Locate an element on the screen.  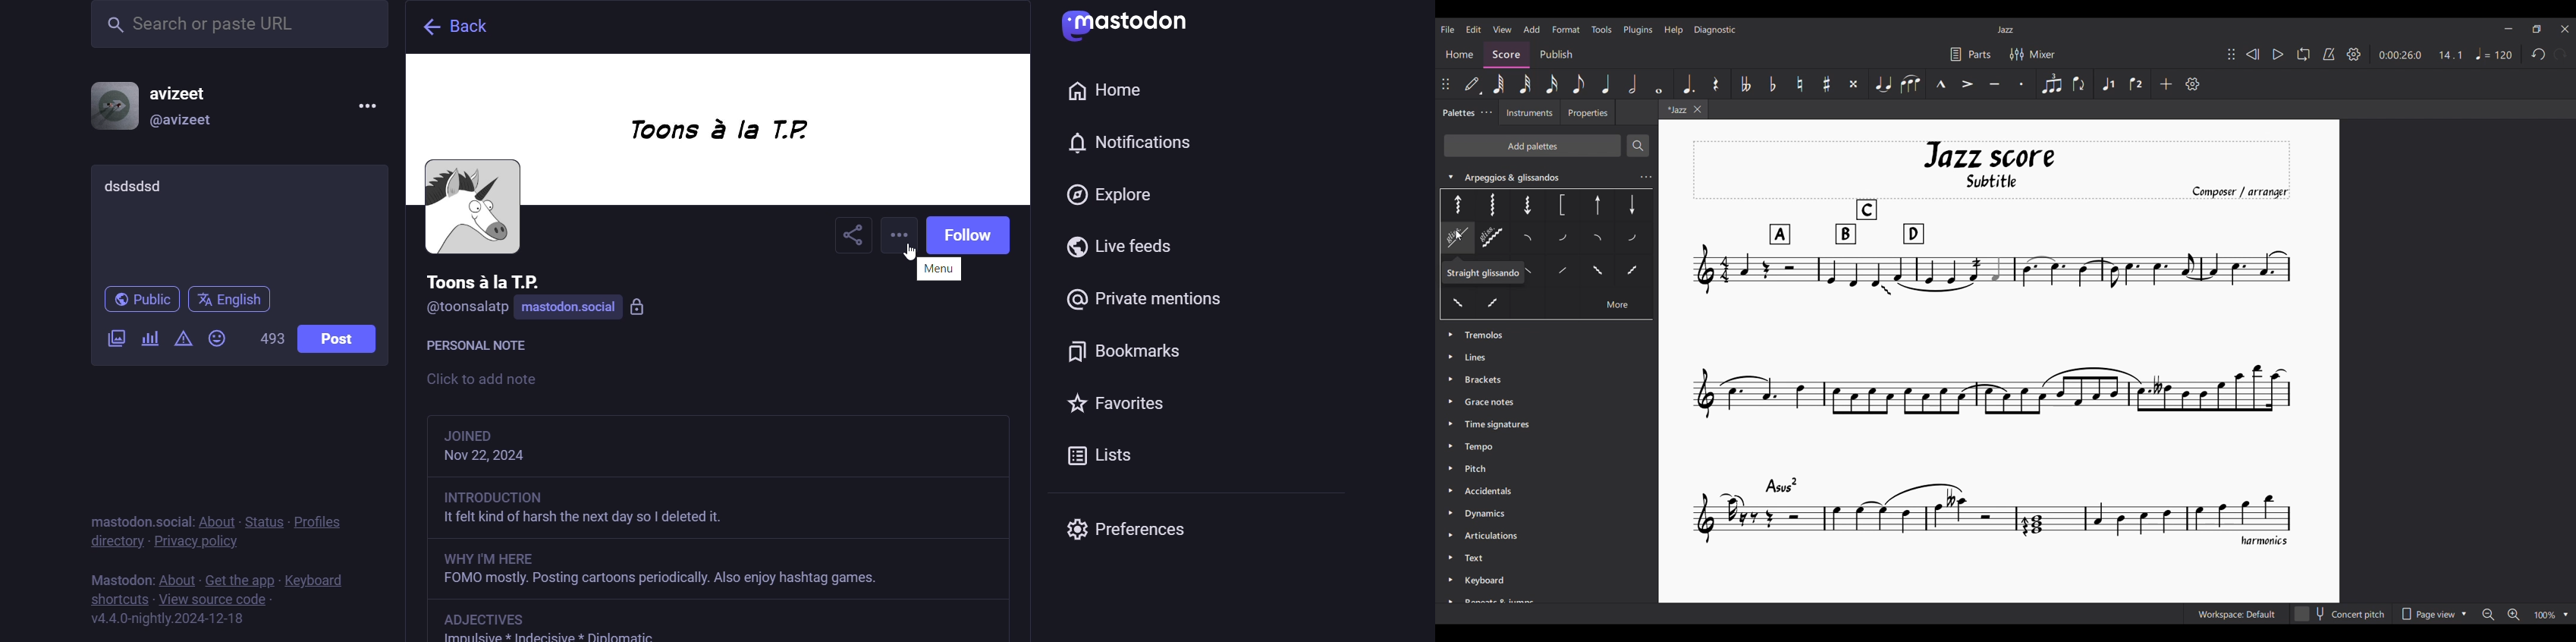
Redo is located at coordinates (2561, 54).